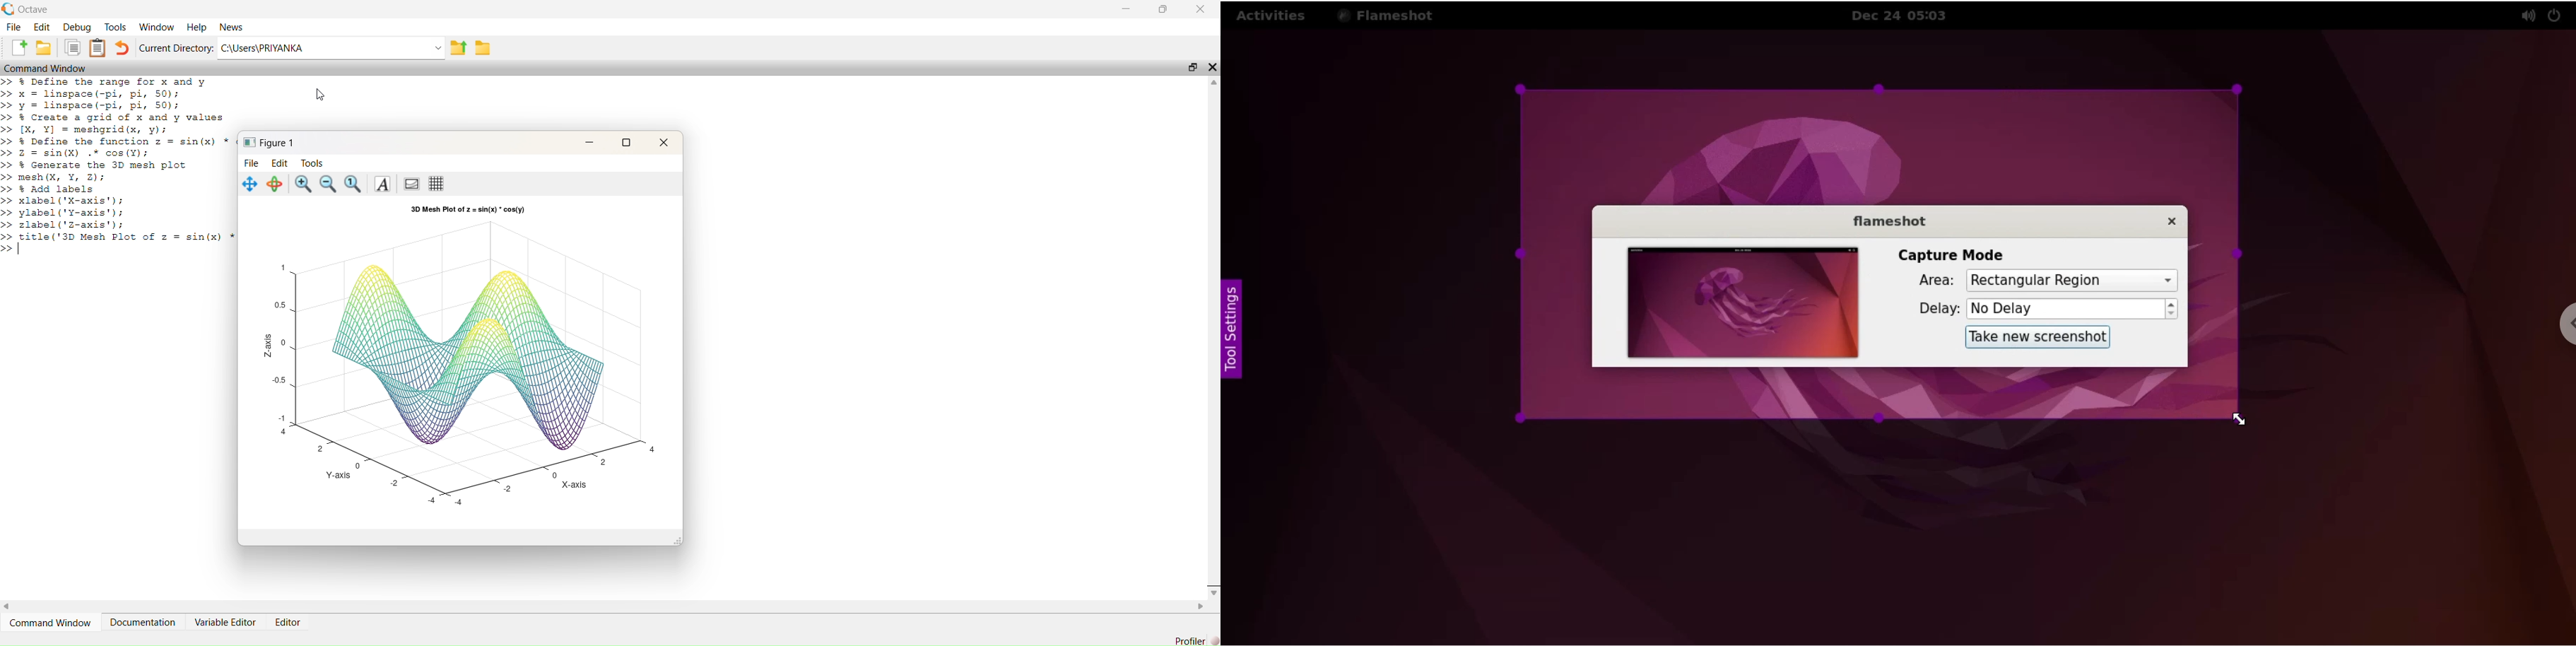 The image size is (2576, 672). I want to click on sound options, so click(2527, 16).